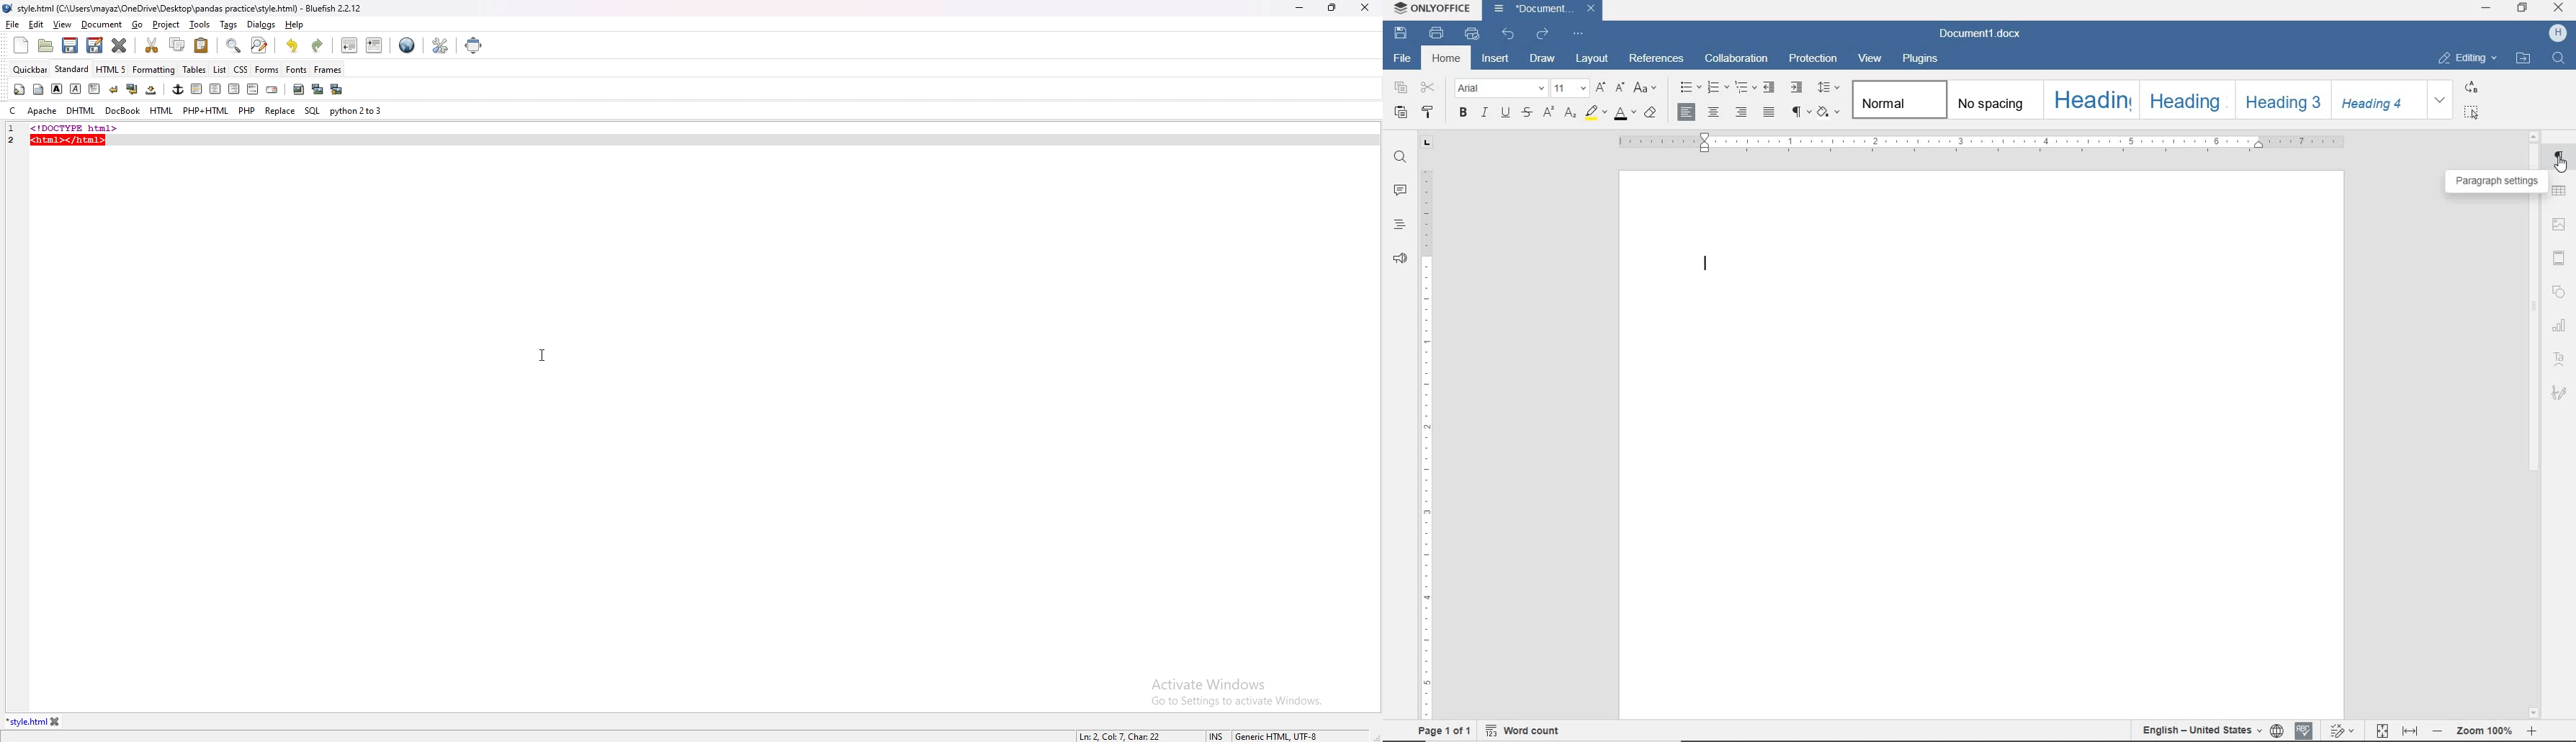 The width and height of the screenshot is (2576, 756). What do you see at coordinates (71, 45) in the screenshot?
I see `save` at bounding box center [71, 45].